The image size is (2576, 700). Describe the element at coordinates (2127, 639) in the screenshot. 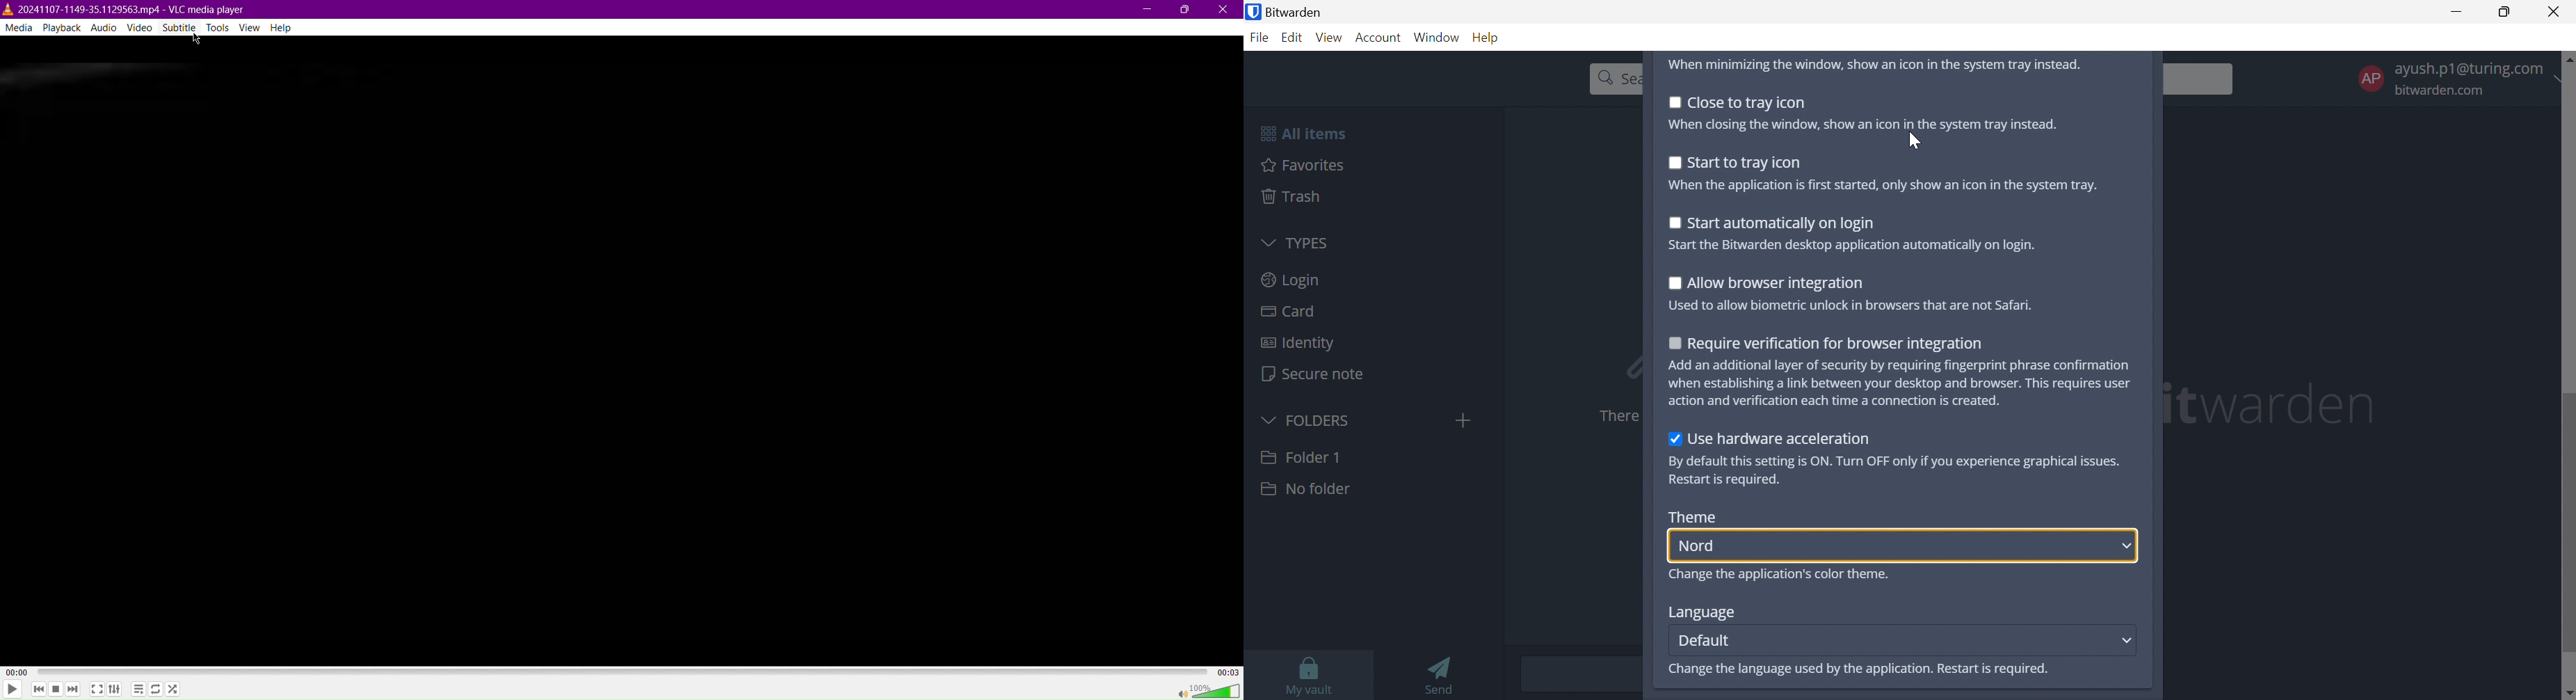

I see `Drop Down` at that location.